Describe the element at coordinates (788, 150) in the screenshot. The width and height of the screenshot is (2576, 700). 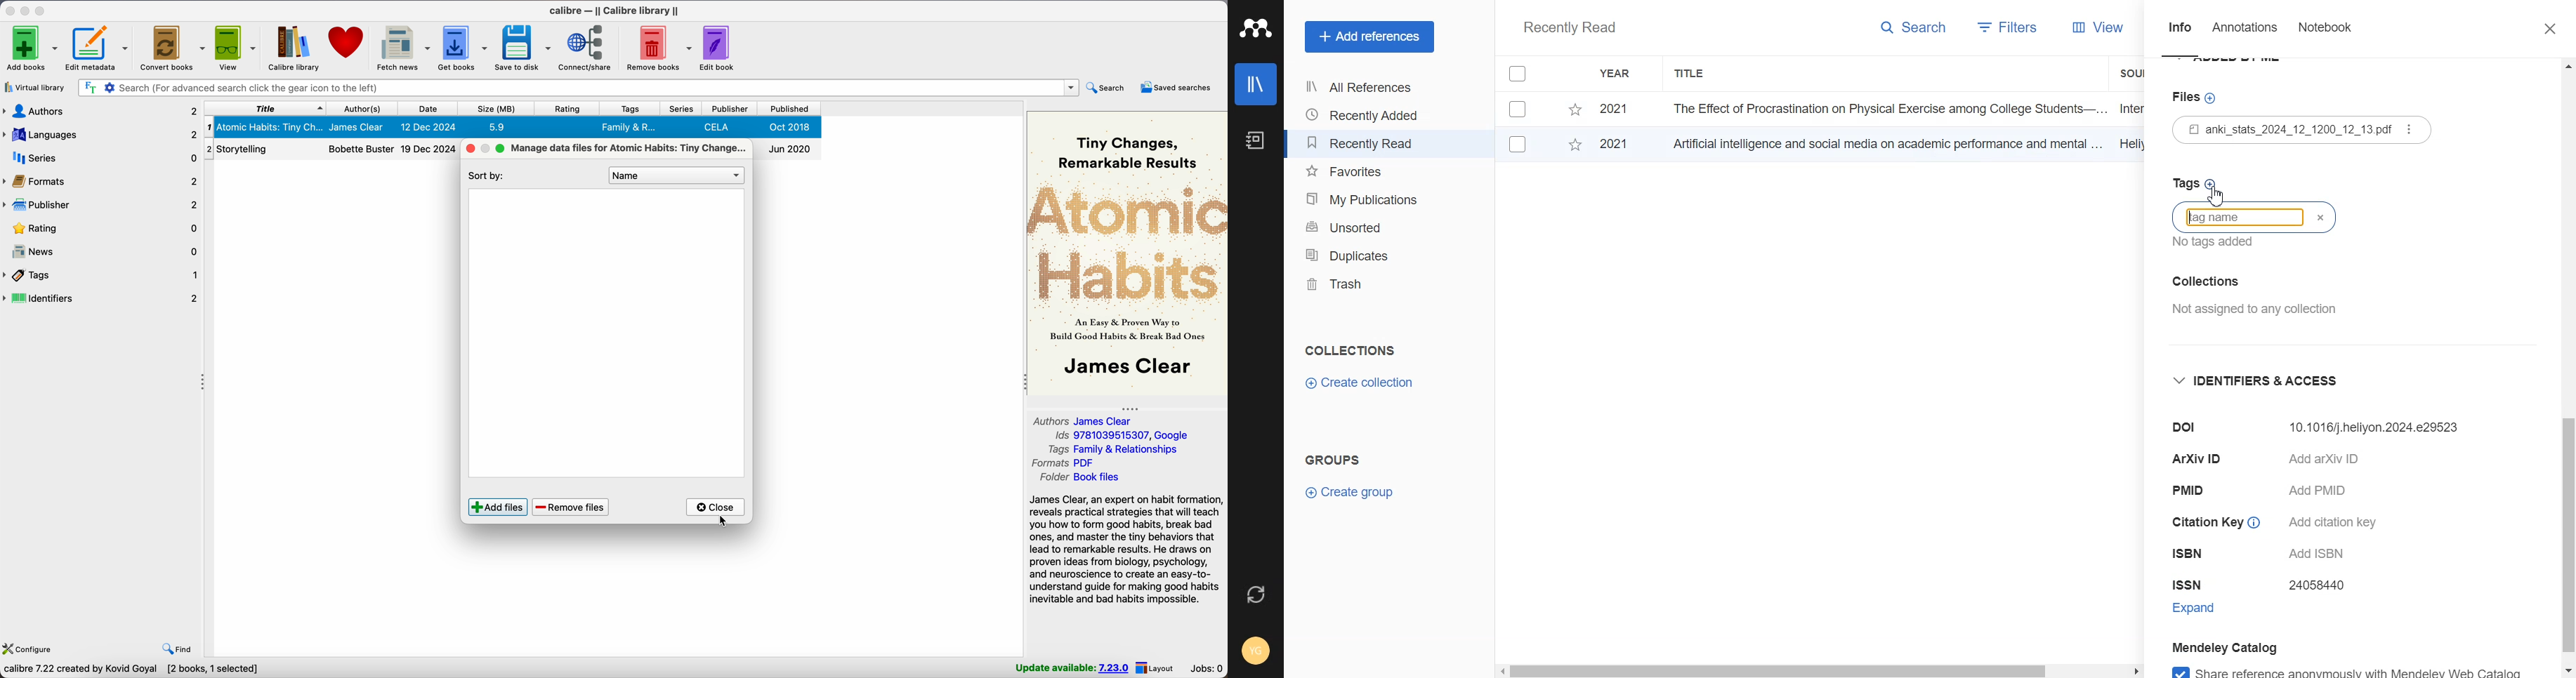
I see `Jun 2020` at that location.